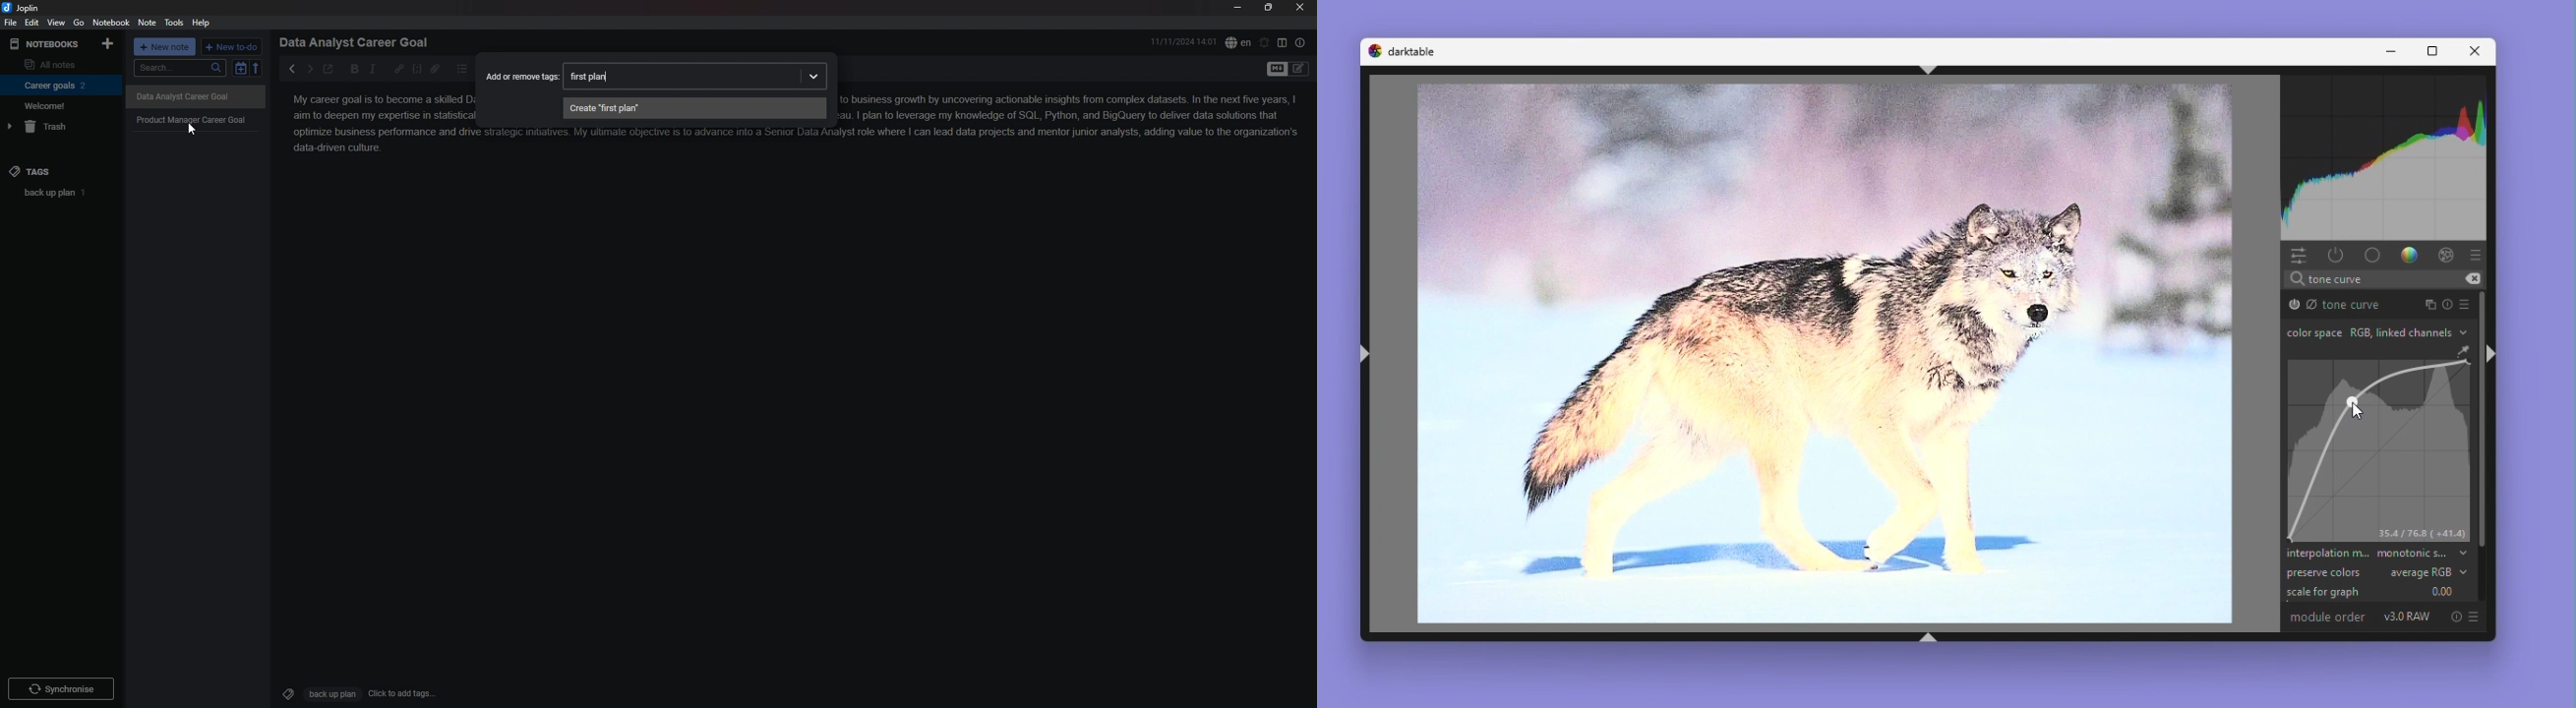 Image resolution: width=2576 pixels, height=728 pixels. What do you see at coordinates (1300, 70) in the screenshot?
I see `Toggle Editor` at bounding box center [1300, 70].